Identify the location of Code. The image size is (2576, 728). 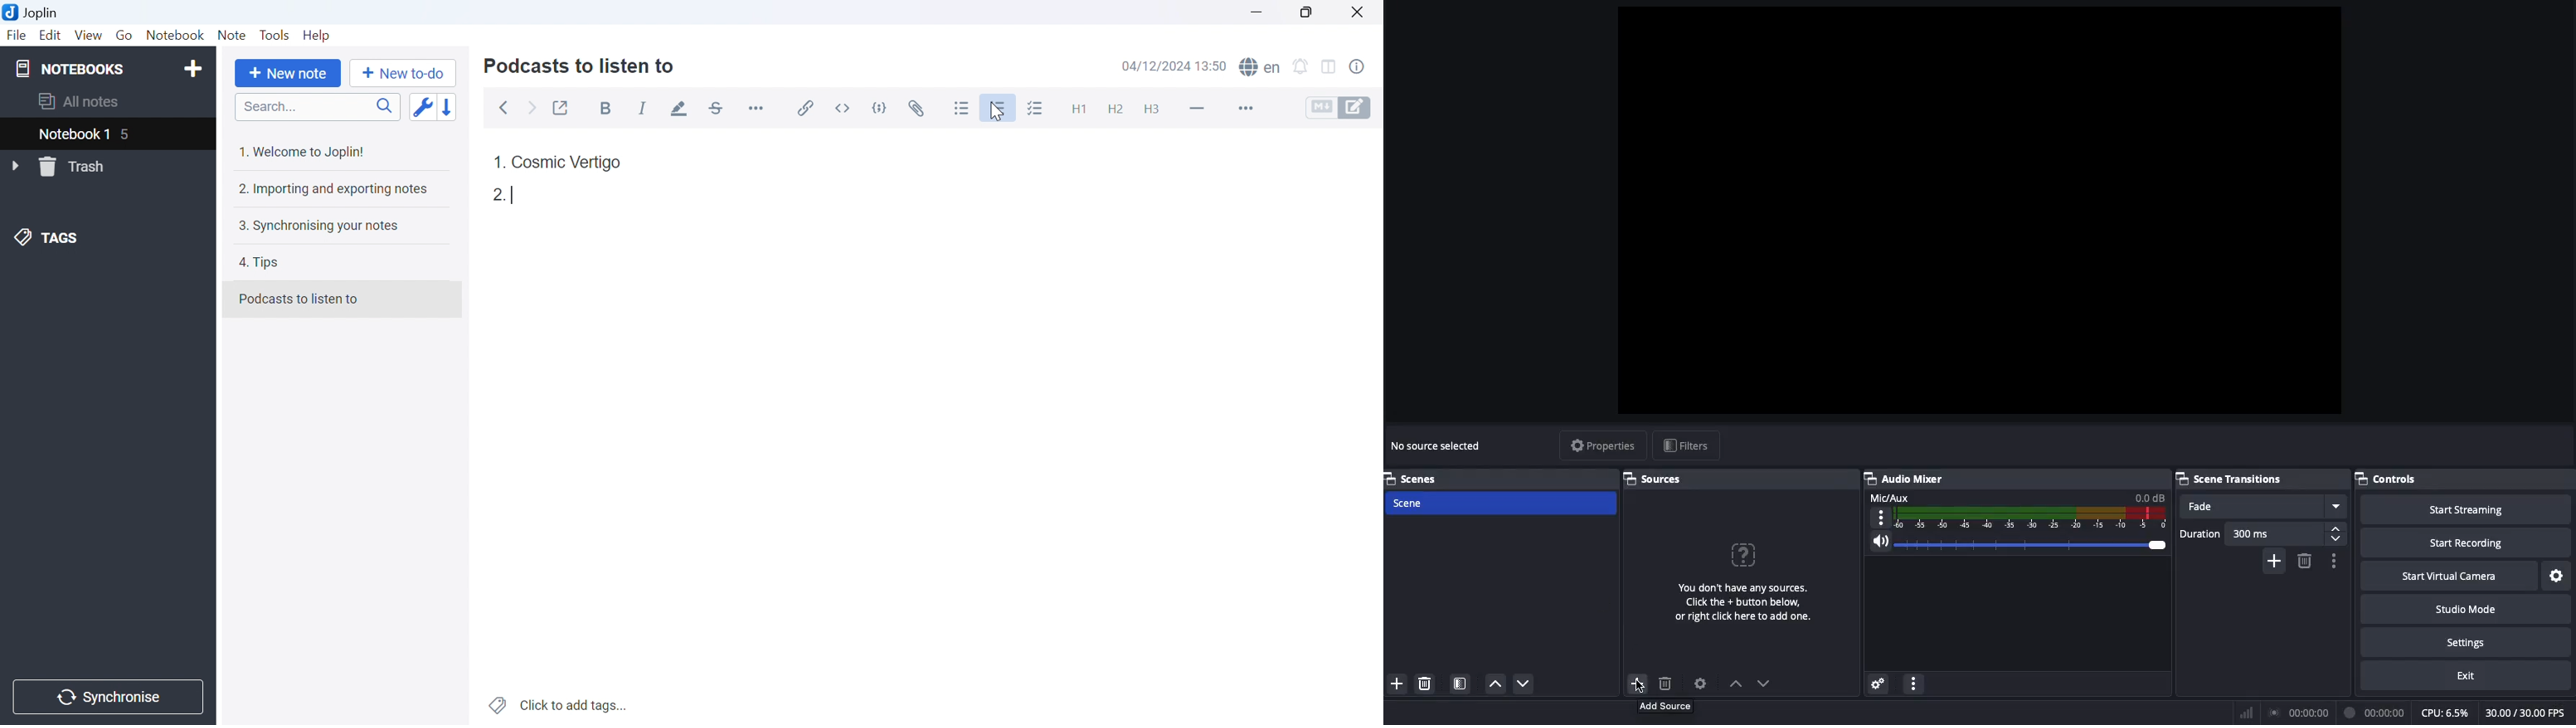
(883, 107).